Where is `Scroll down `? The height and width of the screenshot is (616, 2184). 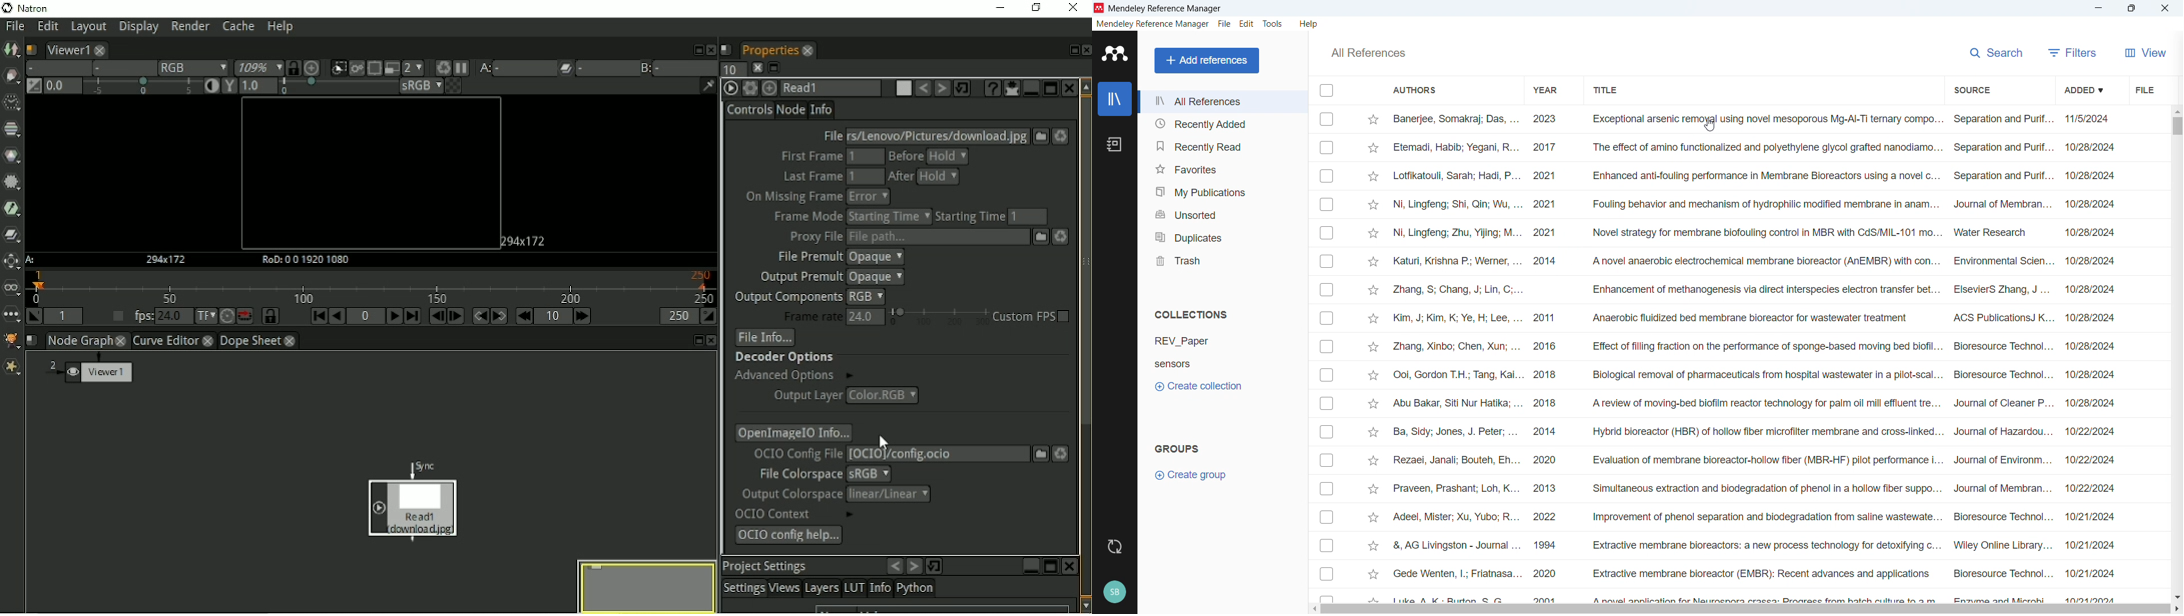
Scroll down  is located at coordinates (2176, 595).